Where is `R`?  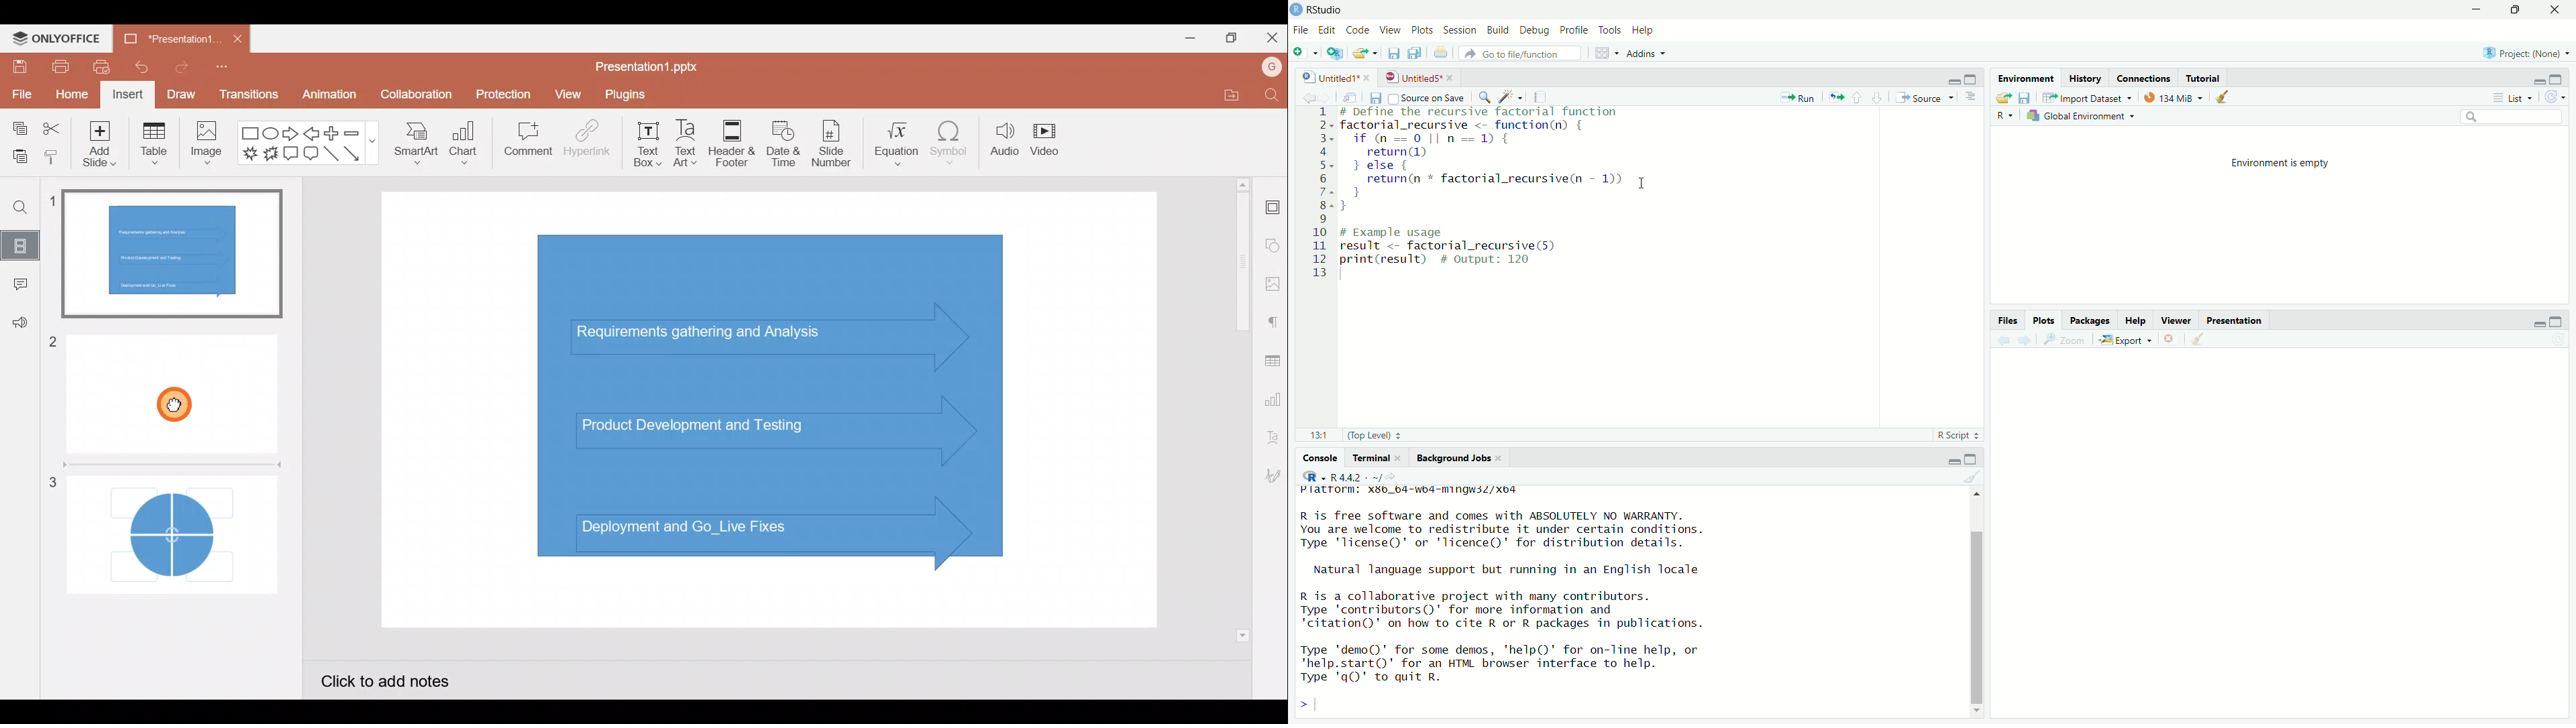 R is located at coordinates (2005, 116).